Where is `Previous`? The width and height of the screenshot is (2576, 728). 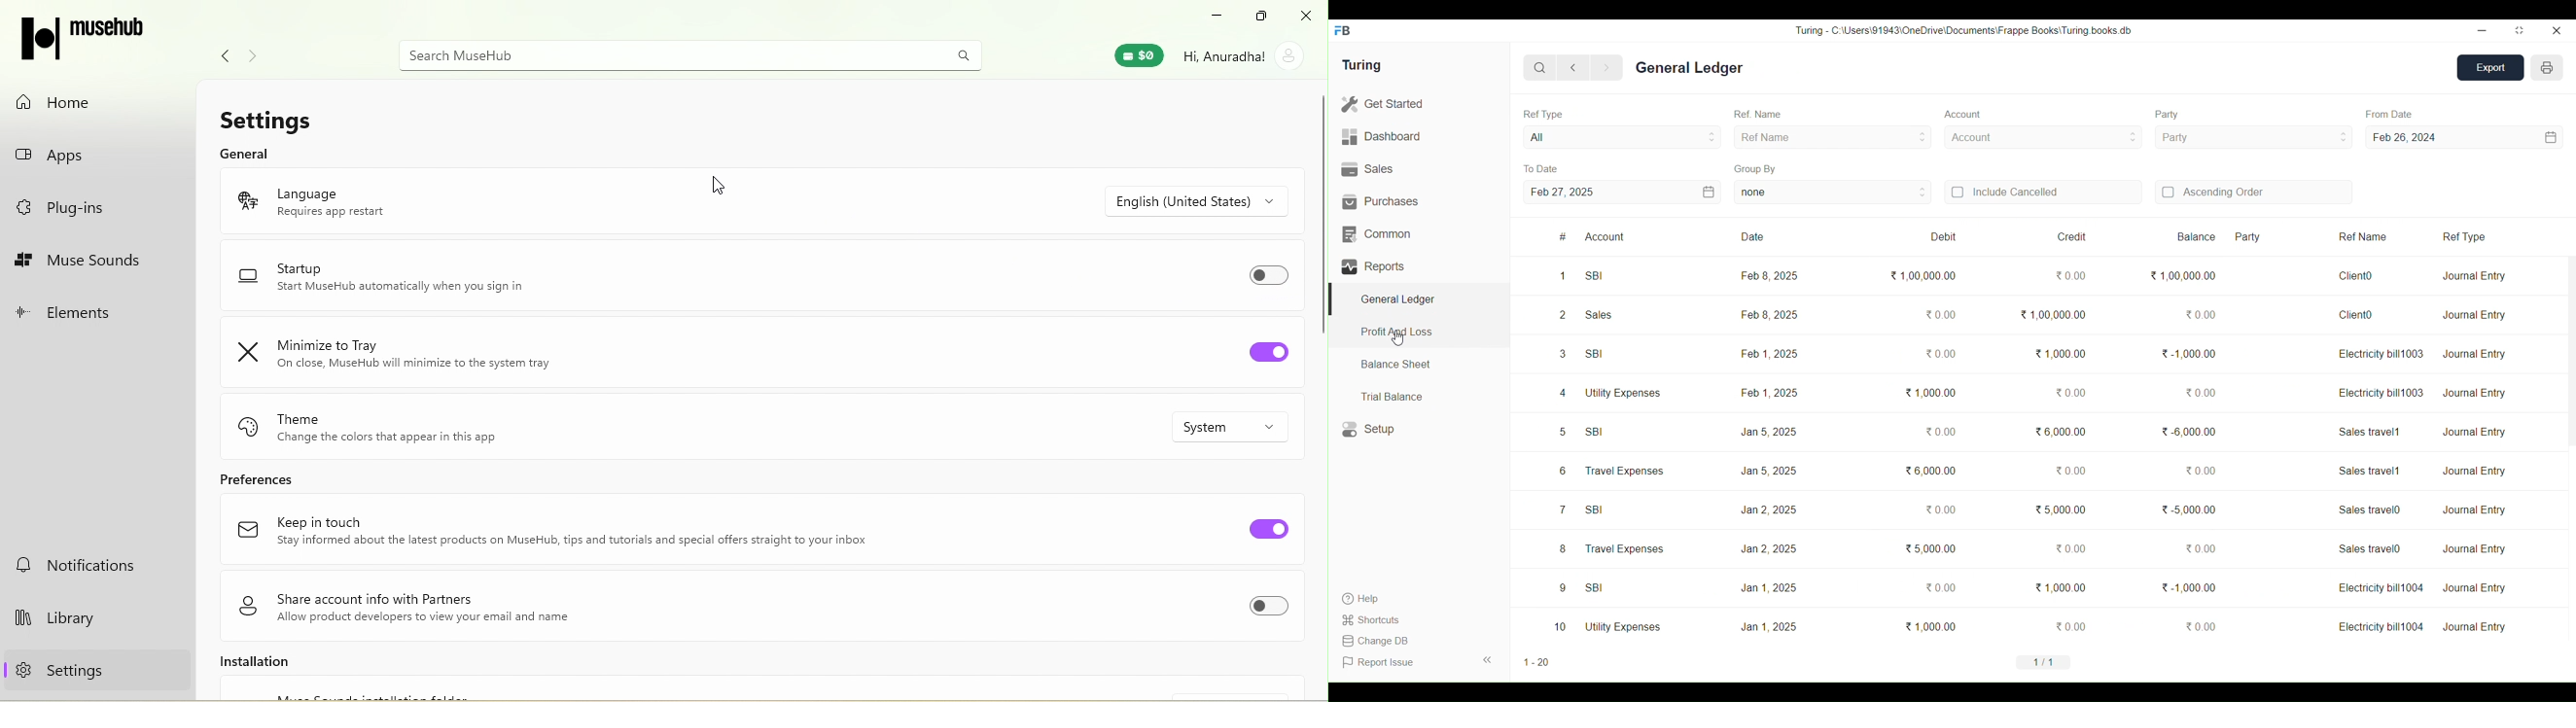
Previous is located at coordinates (1574, 68).